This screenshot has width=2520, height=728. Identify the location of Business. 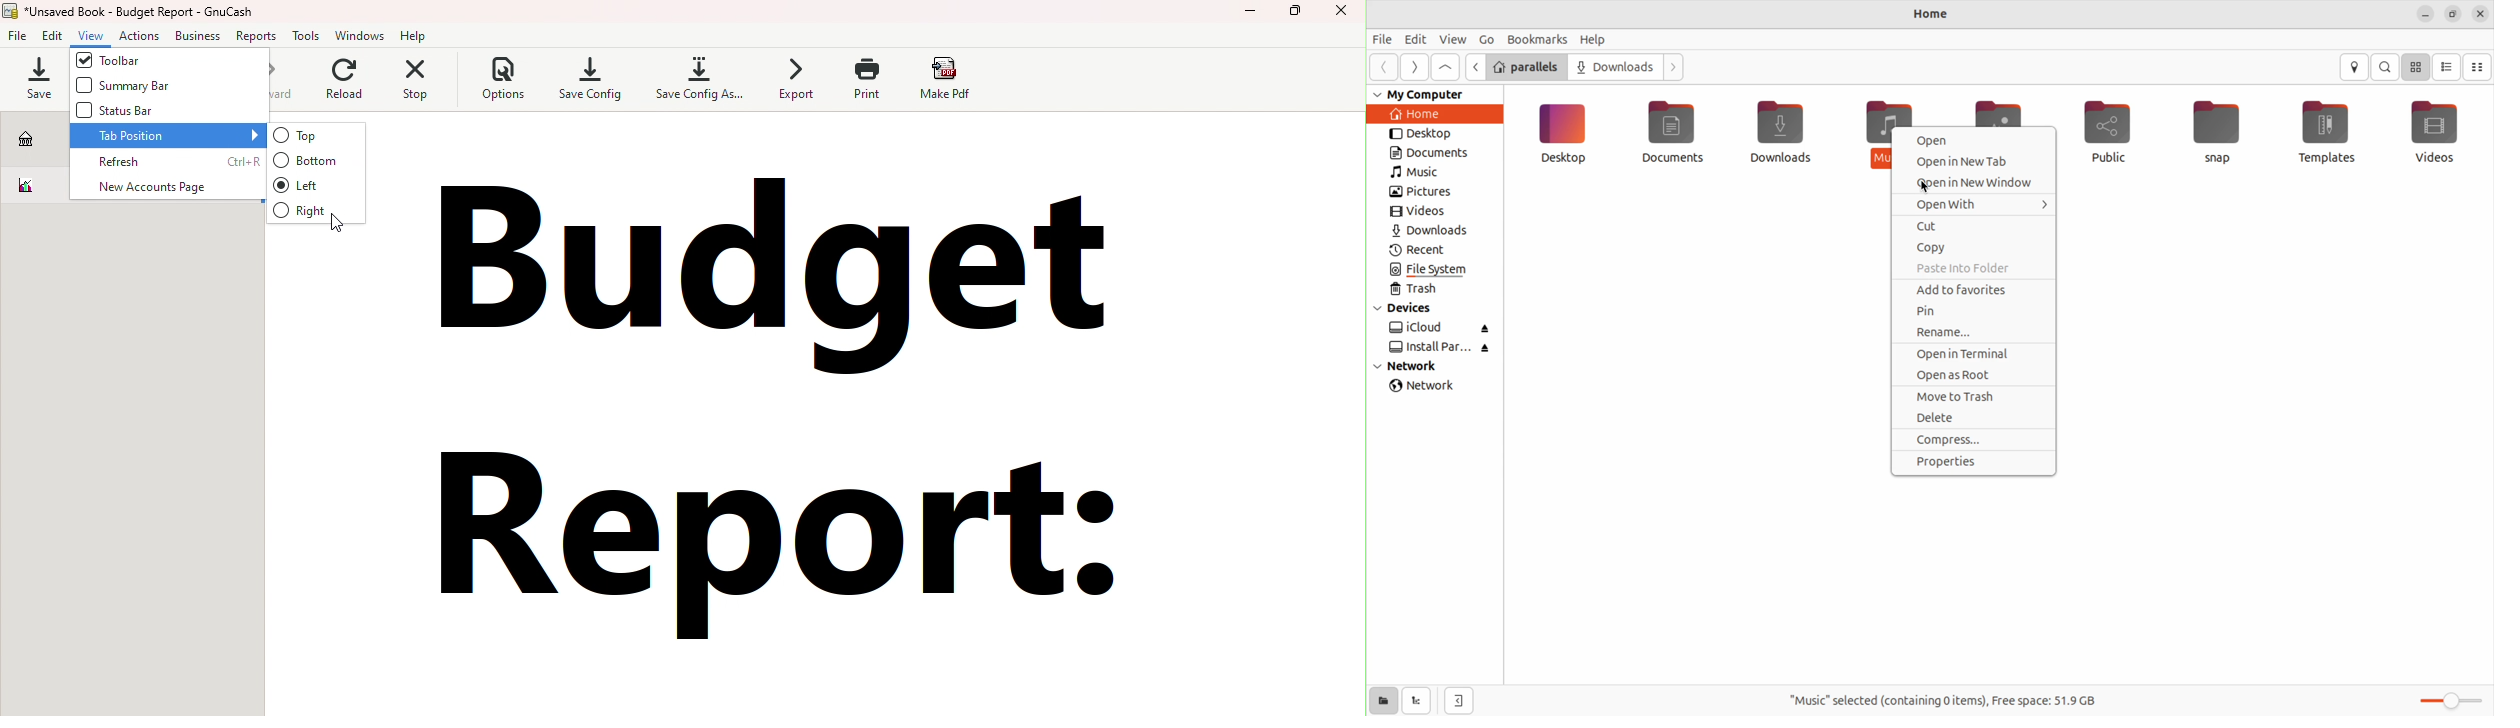
(197, 36).